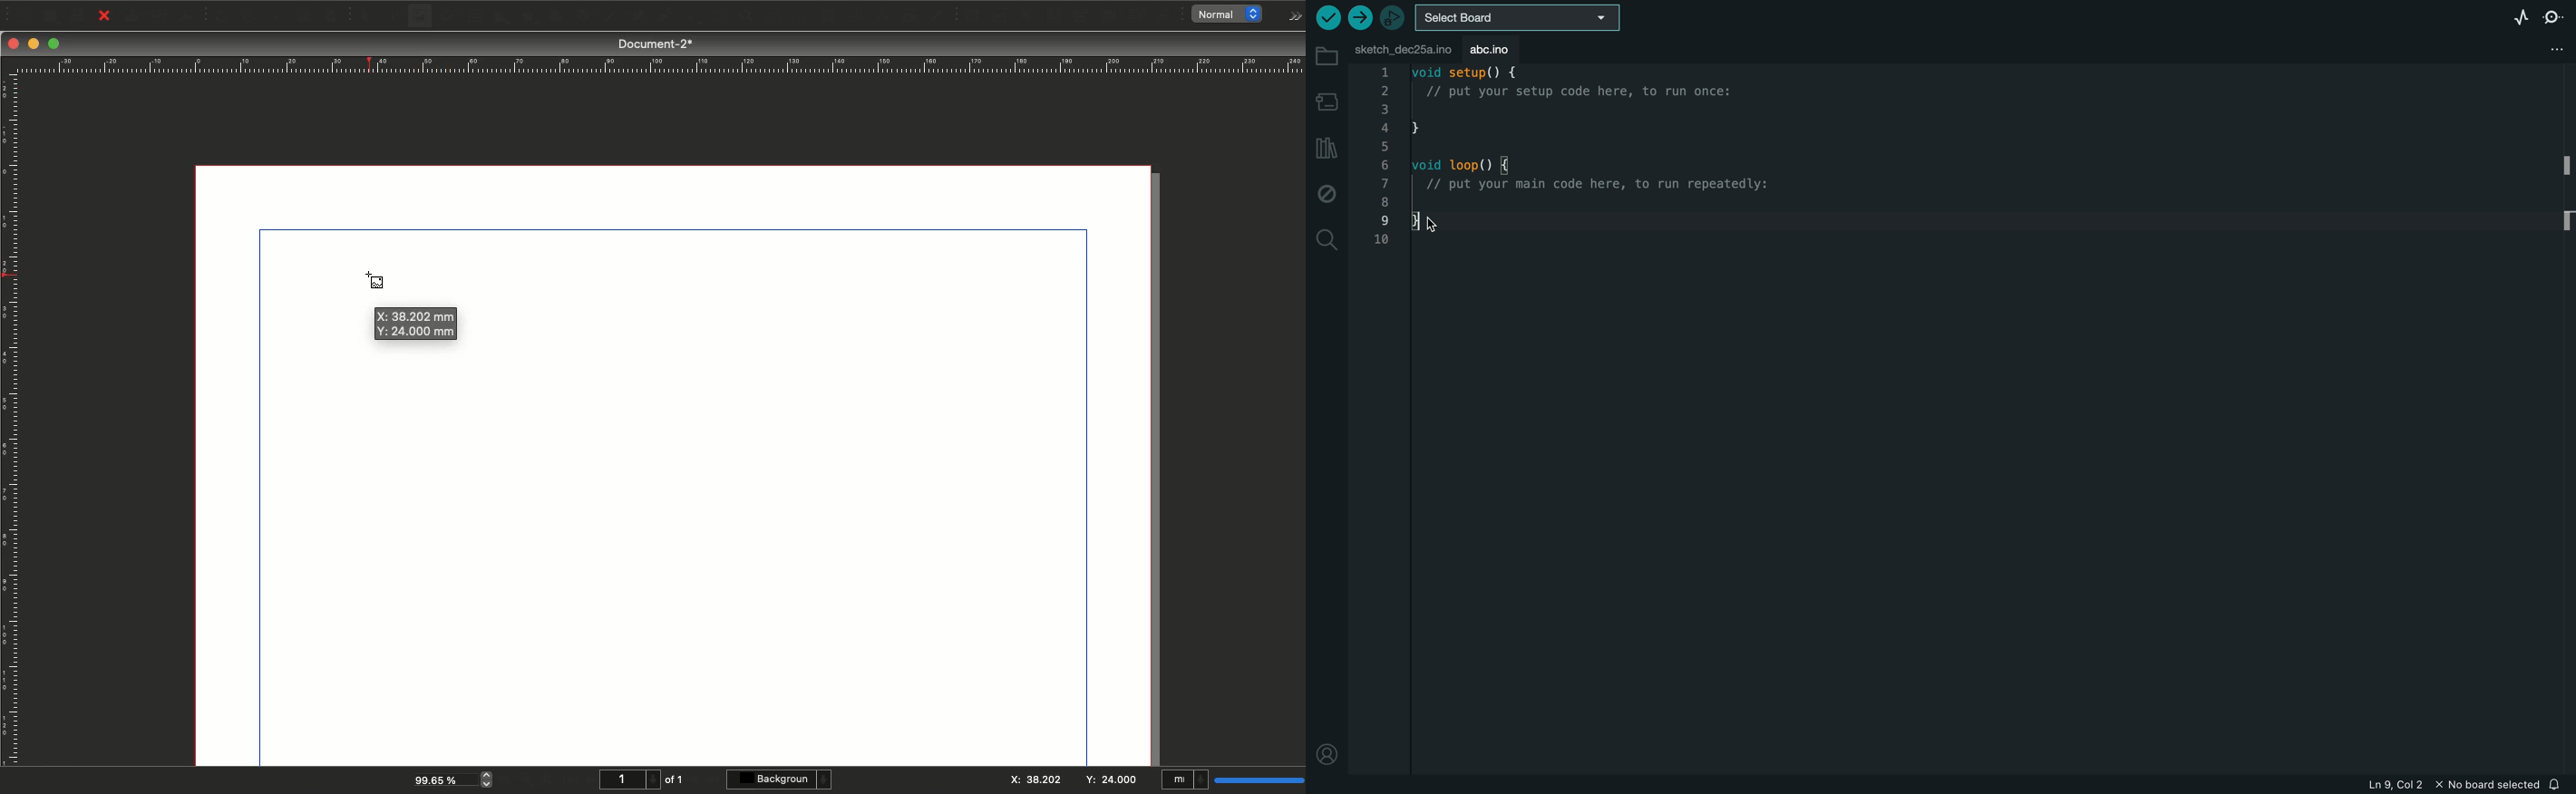 Image resolution: width=2576 pixels, height=812 pixels. Describe the element at coordinates (366, 17) in the screenshot. I see `Select item` at that location.